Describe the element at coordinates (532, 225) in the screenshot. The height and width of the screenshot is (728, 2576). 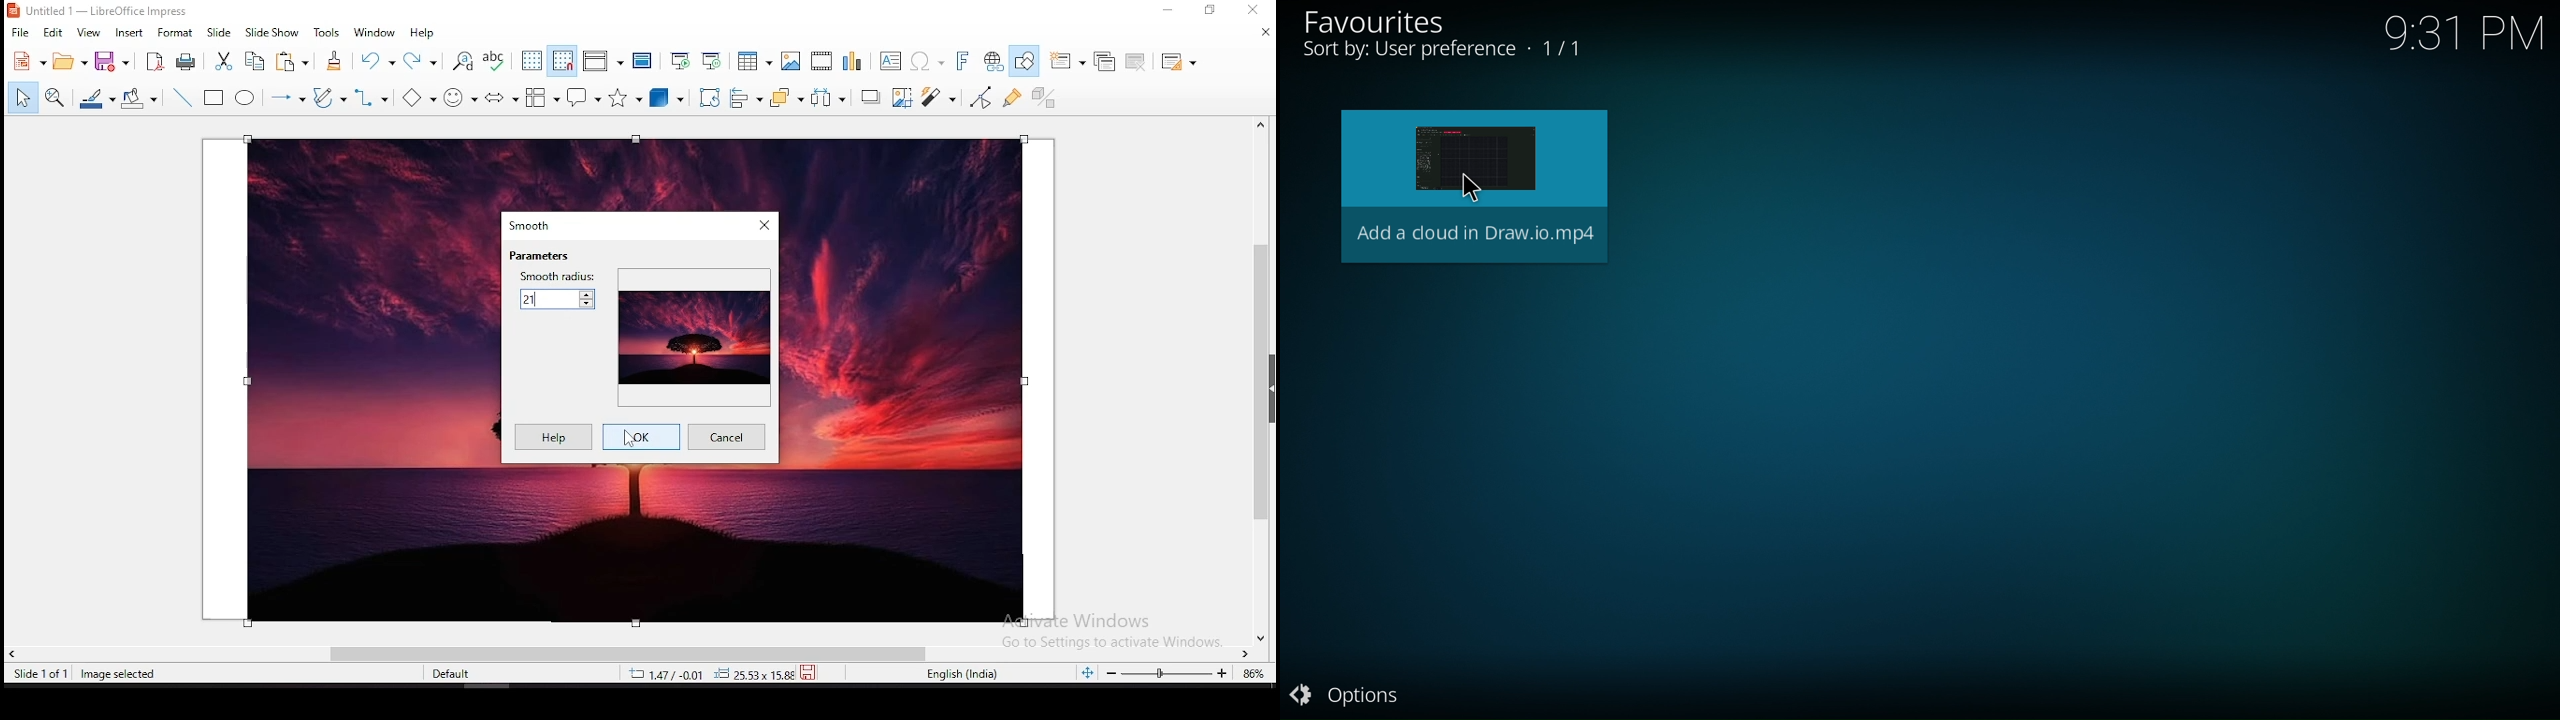
I see `dmooth` at that location.